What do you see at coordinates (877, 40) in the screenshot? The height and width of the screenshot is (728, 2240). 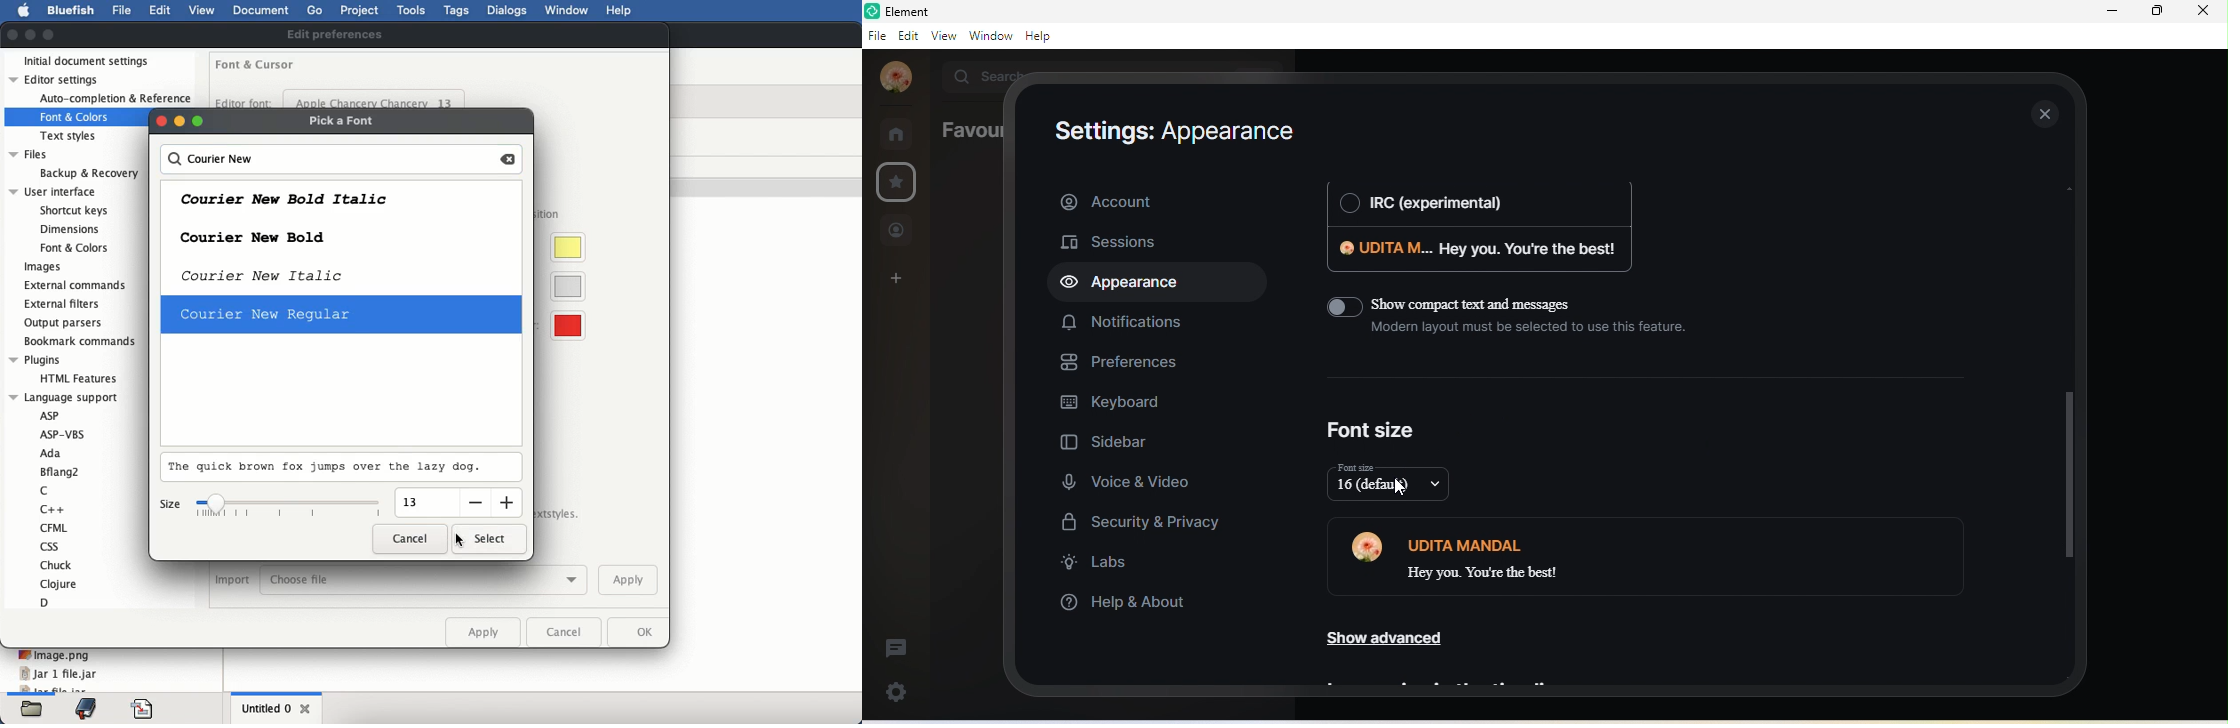 I see `file` at bounding box center [877, 40].